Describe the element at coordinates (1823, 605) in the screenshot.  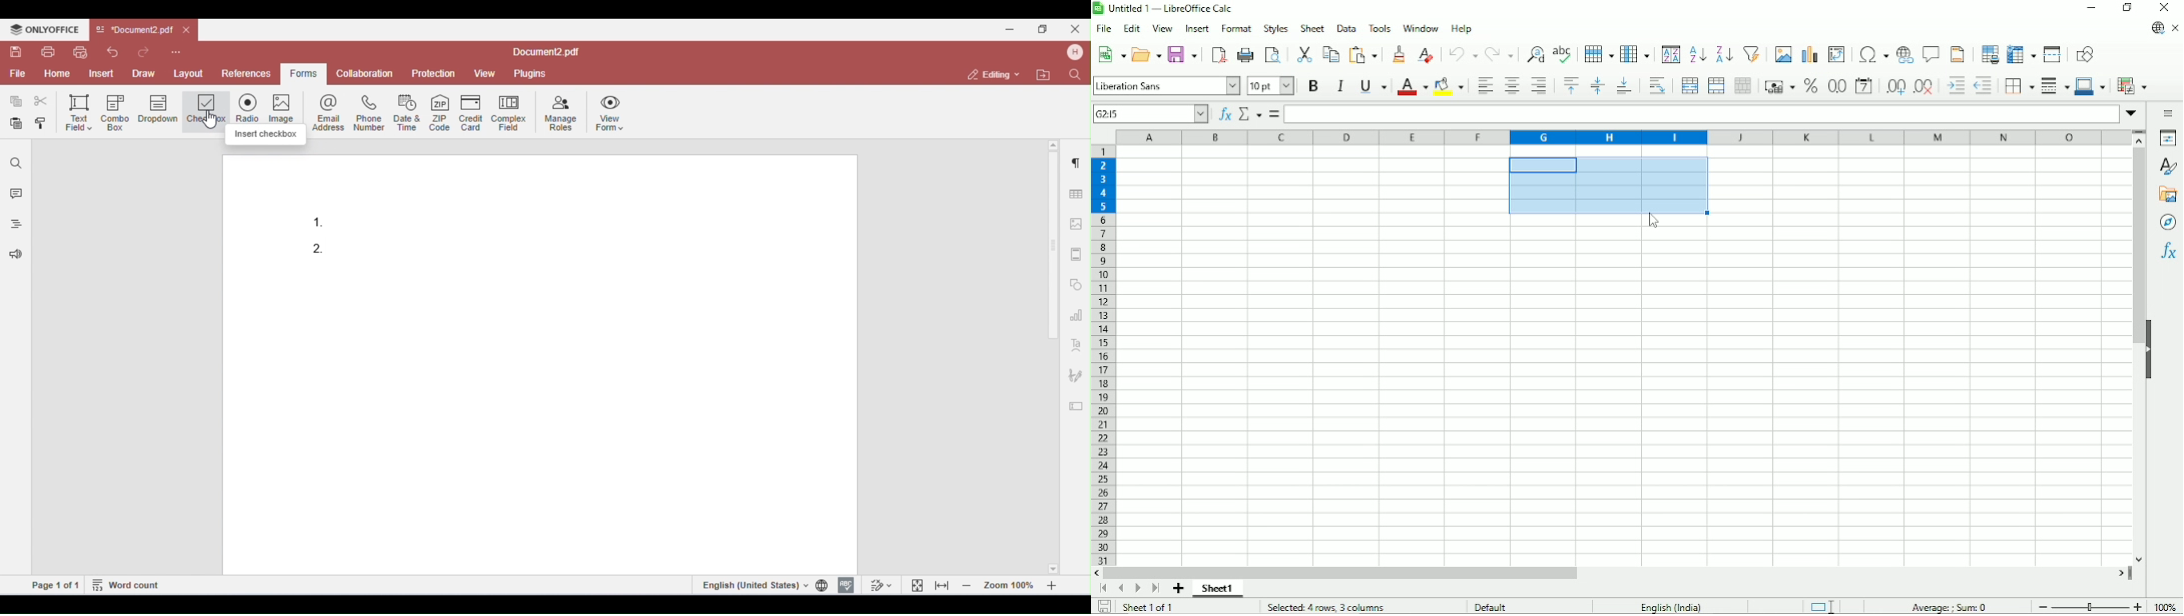
I see `Standard selection` at that location.